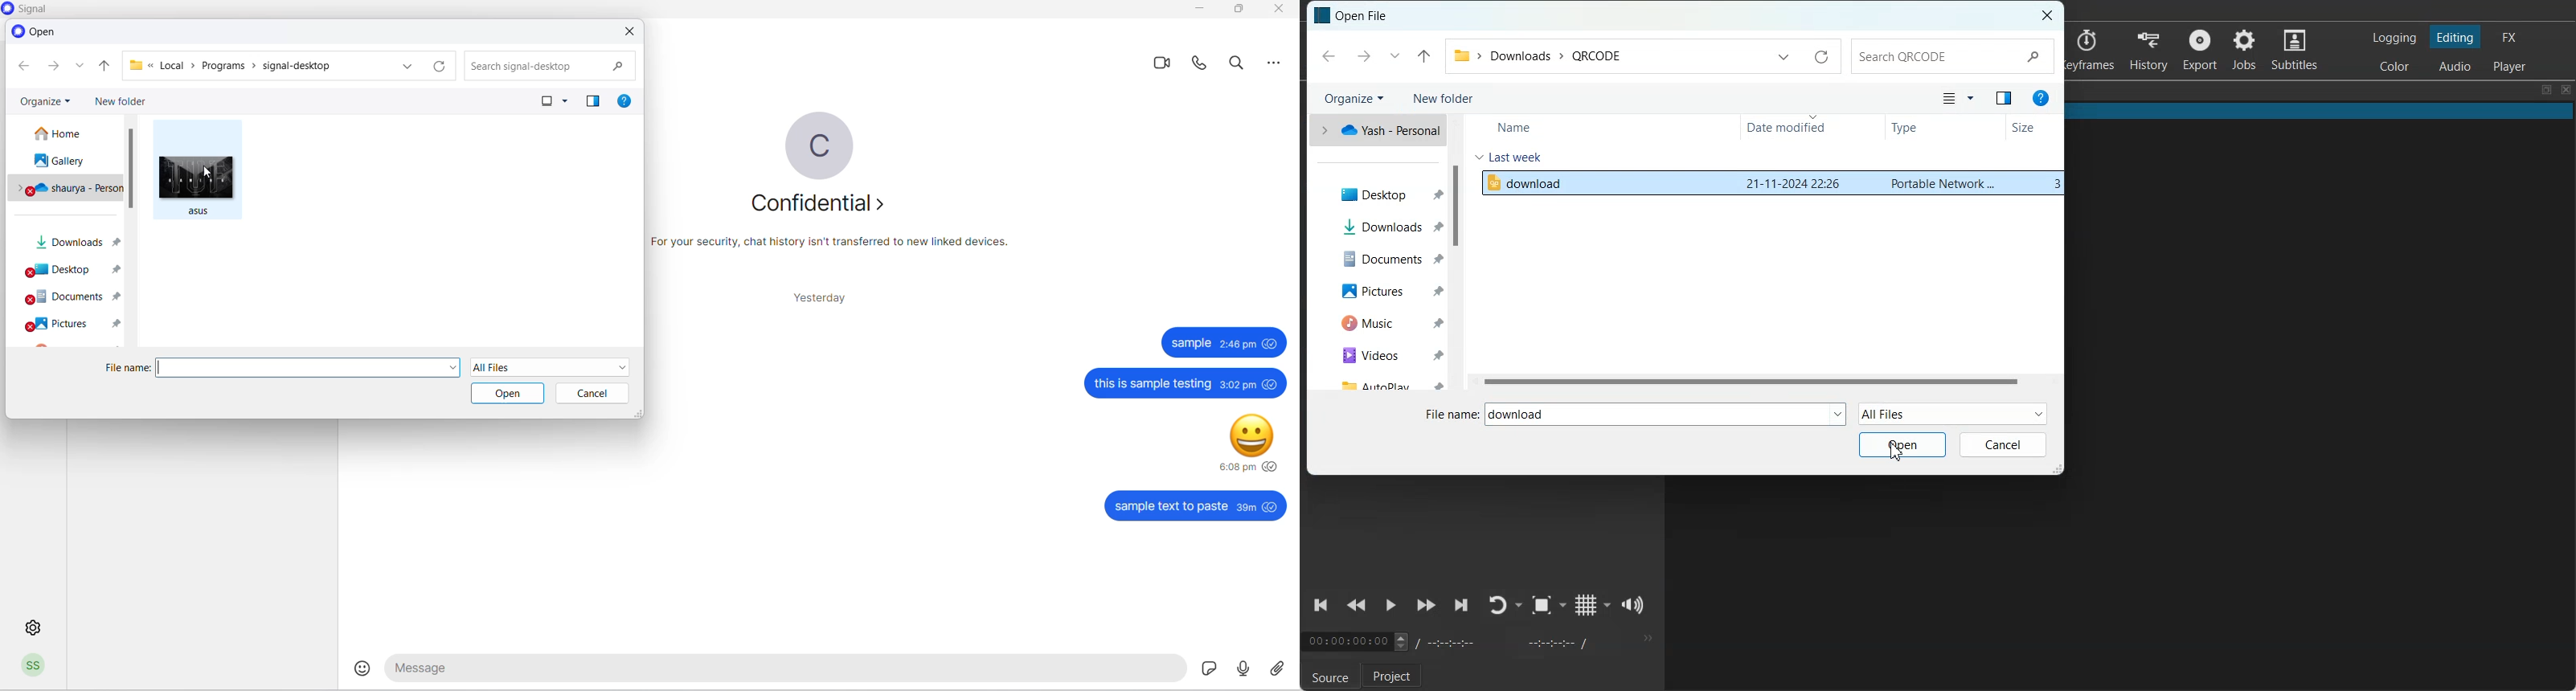 The height and width of the screenshot is (700, 2576). What do you see at coordinates (2199, 49) in the screenshot?
I see `Export` at bounding box center [2199, 49].